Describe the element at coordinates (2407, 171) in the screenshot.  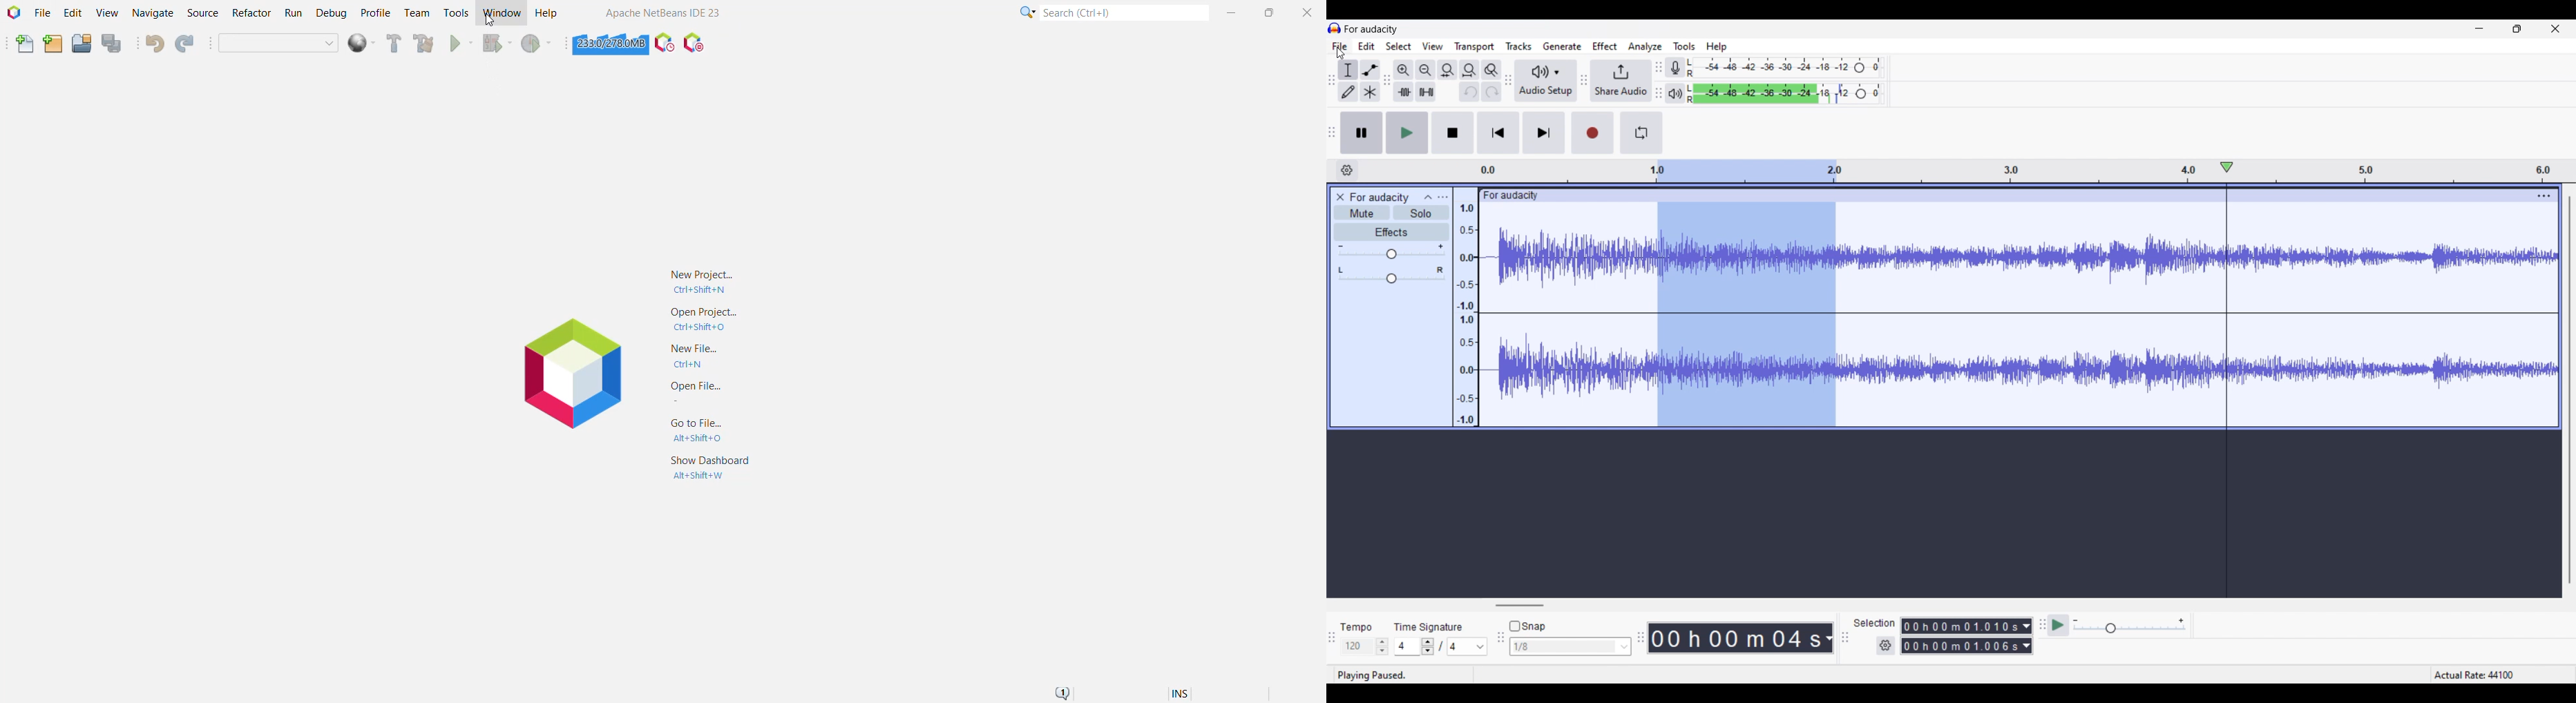
I see `Scale to measure length of track` at that location.